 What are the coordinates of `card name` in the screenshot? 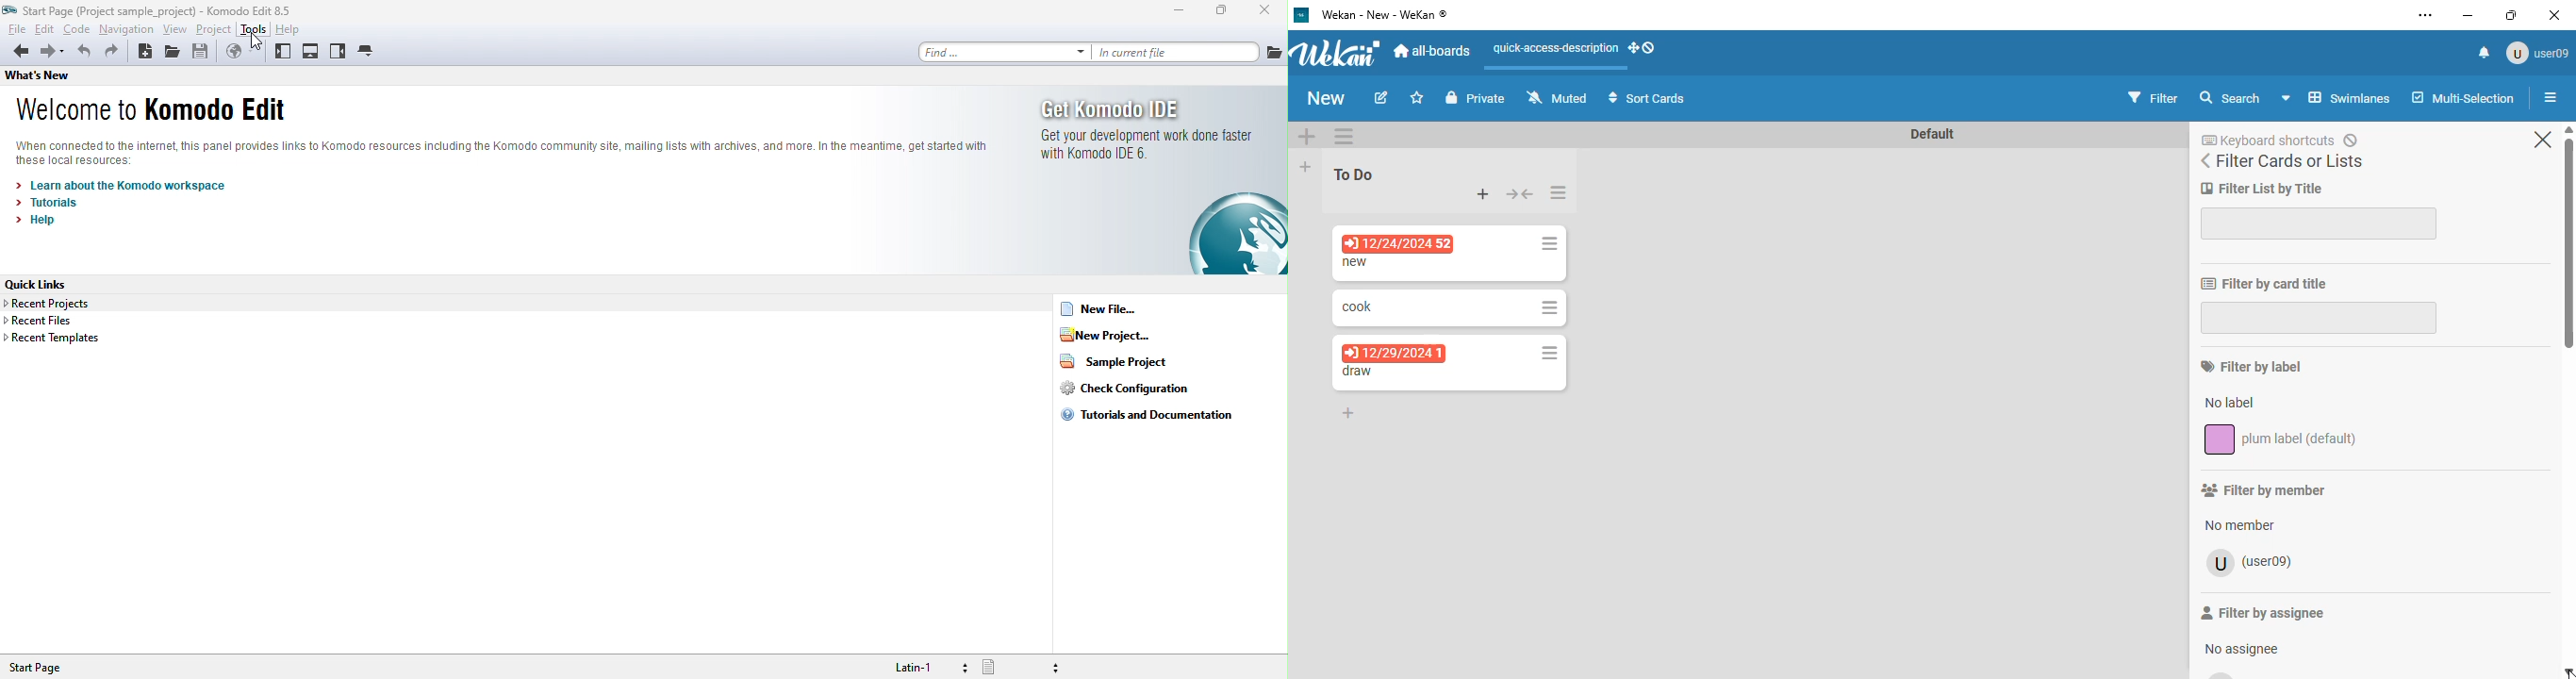 It's located at (1357, 306).